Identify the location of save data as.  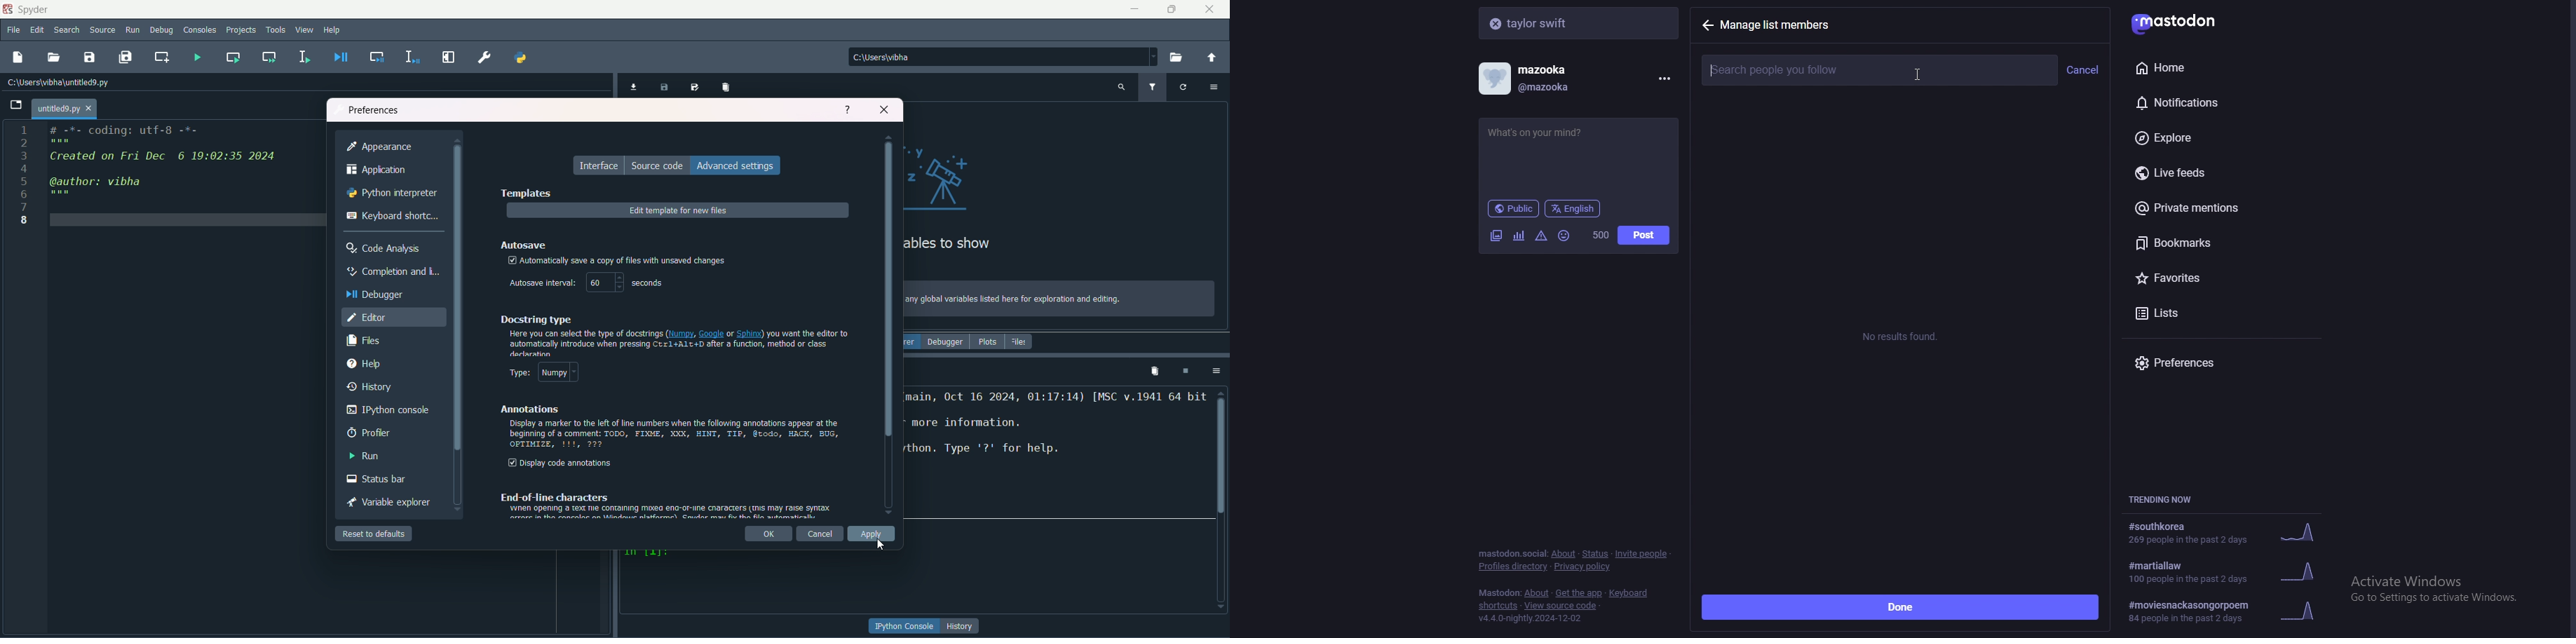
(696, 88).